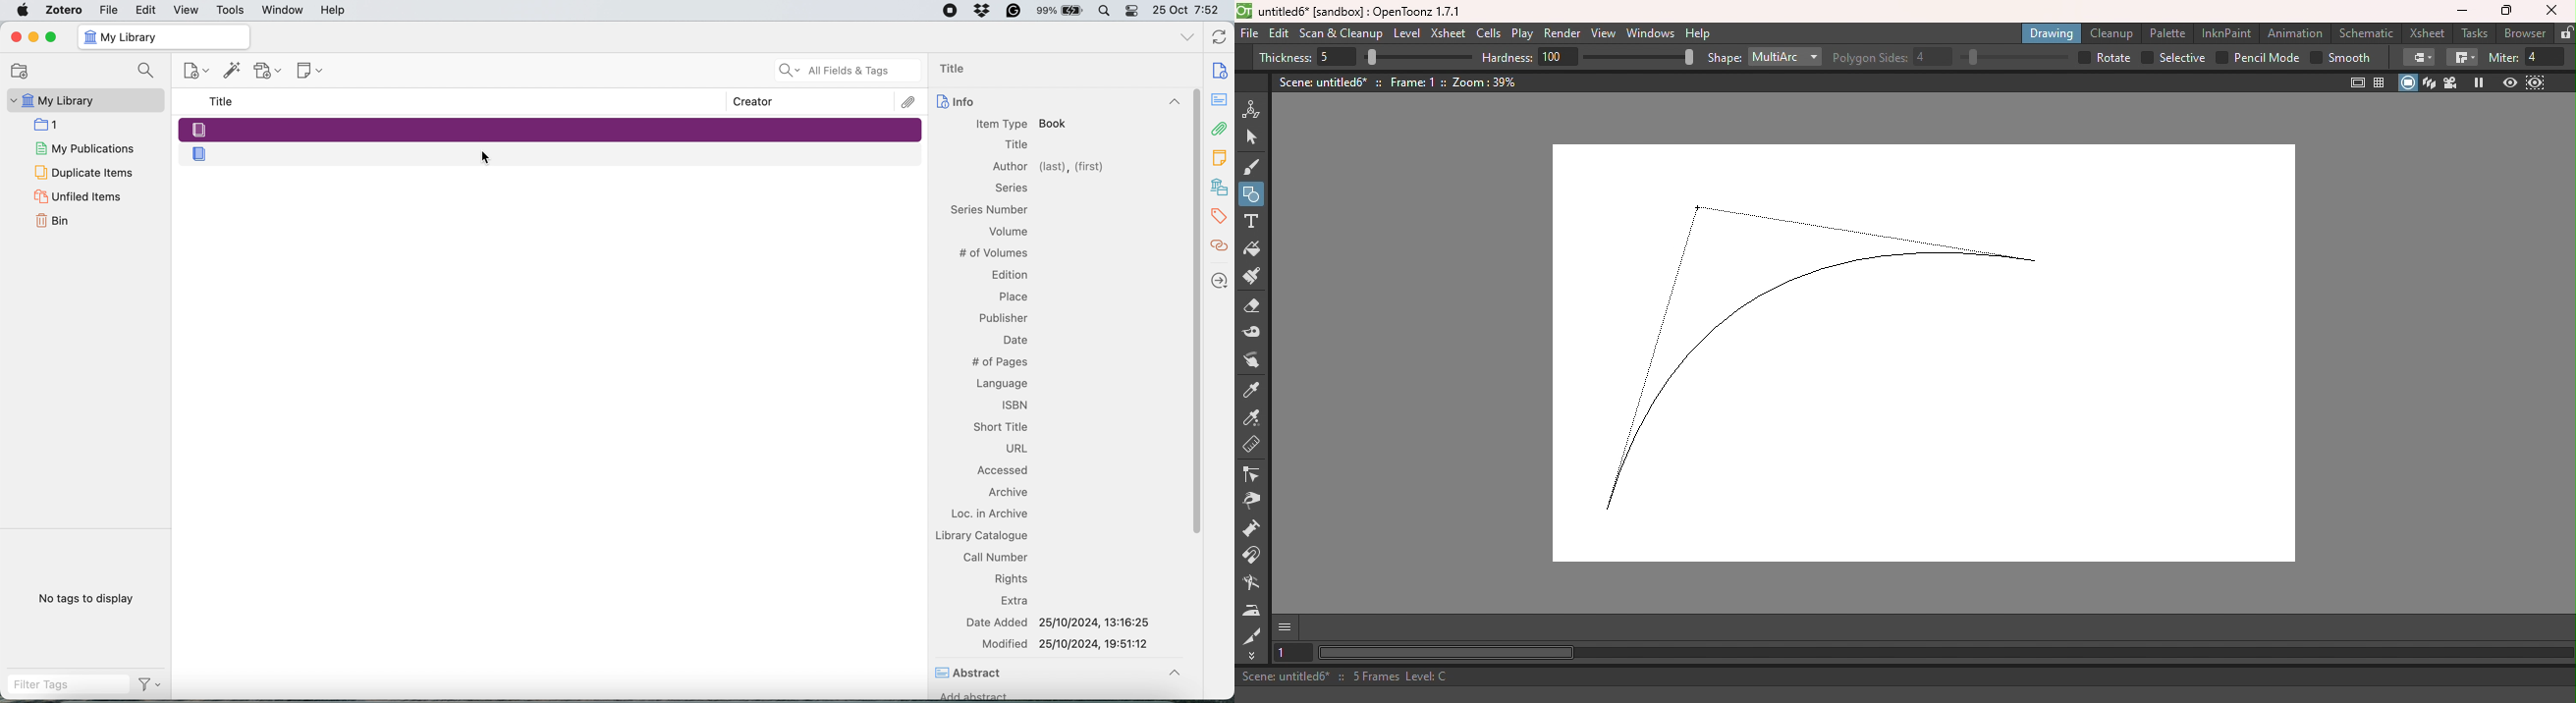 This screenshot has height=728, width=2576. Describe the element at coordinates (1016, 404) in the screenshot. I see `ISBN` at that location.